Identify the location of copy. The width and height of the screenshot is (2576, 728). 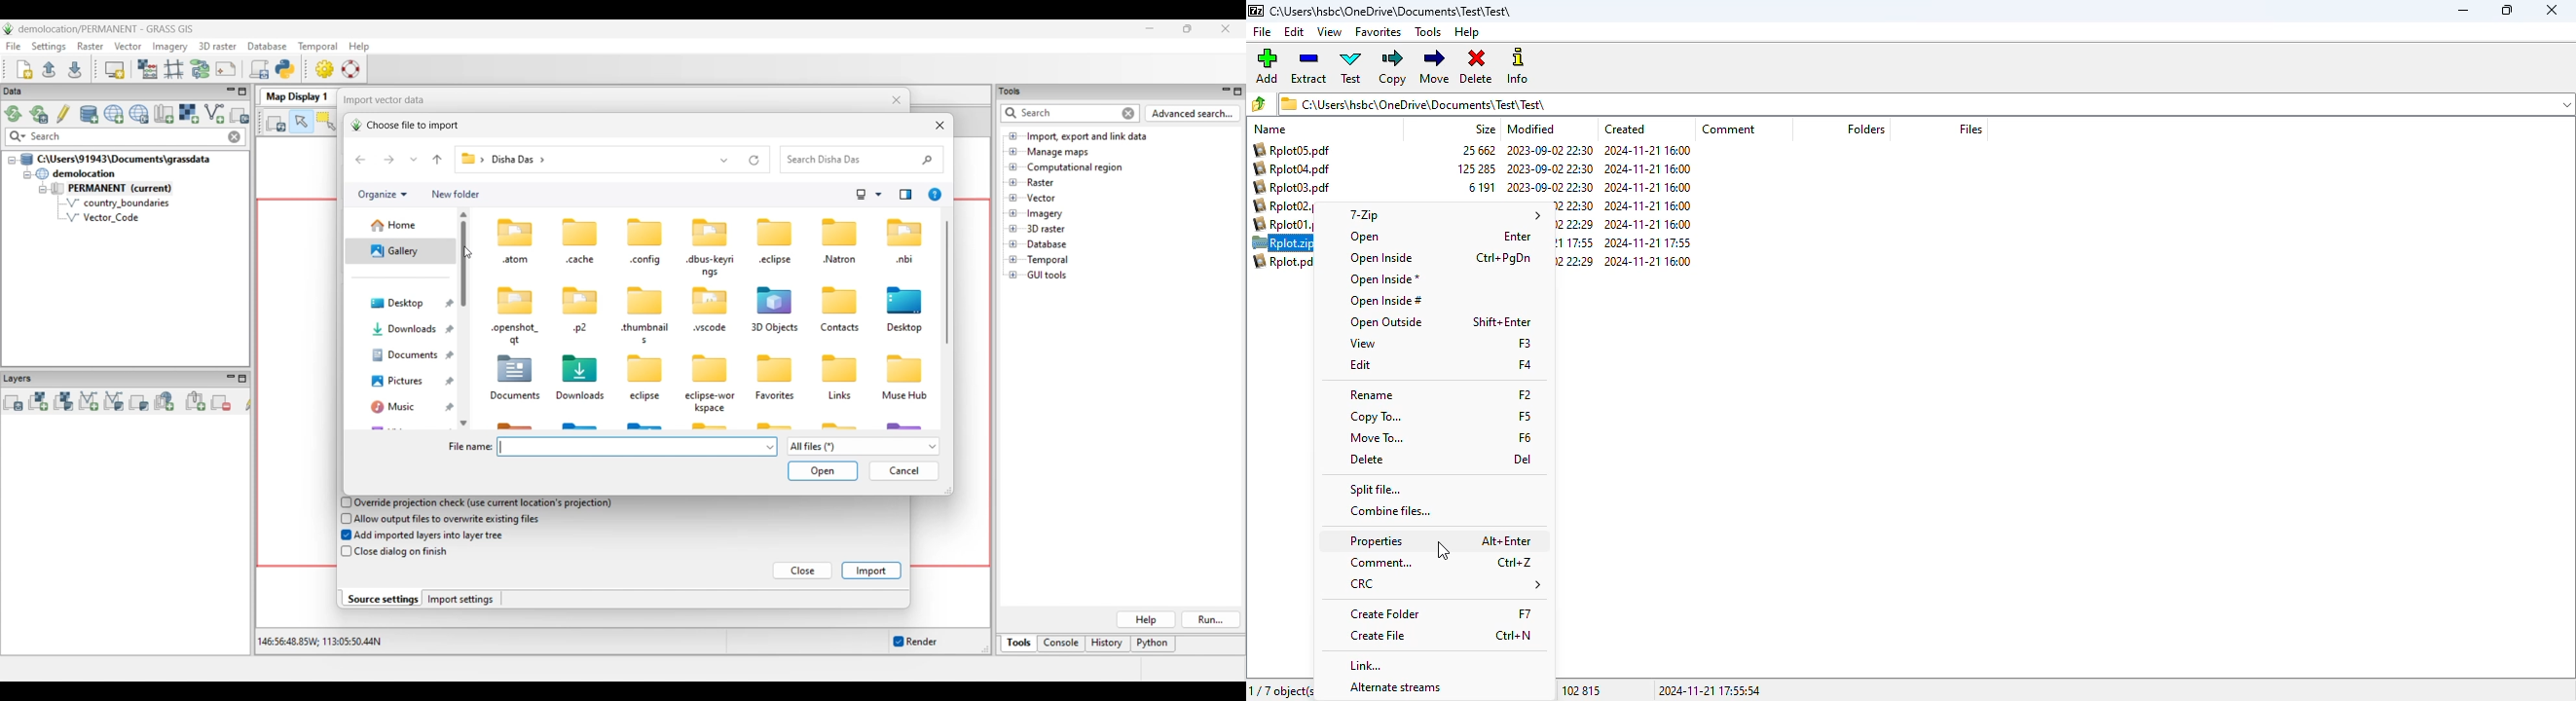
(1392, 67).